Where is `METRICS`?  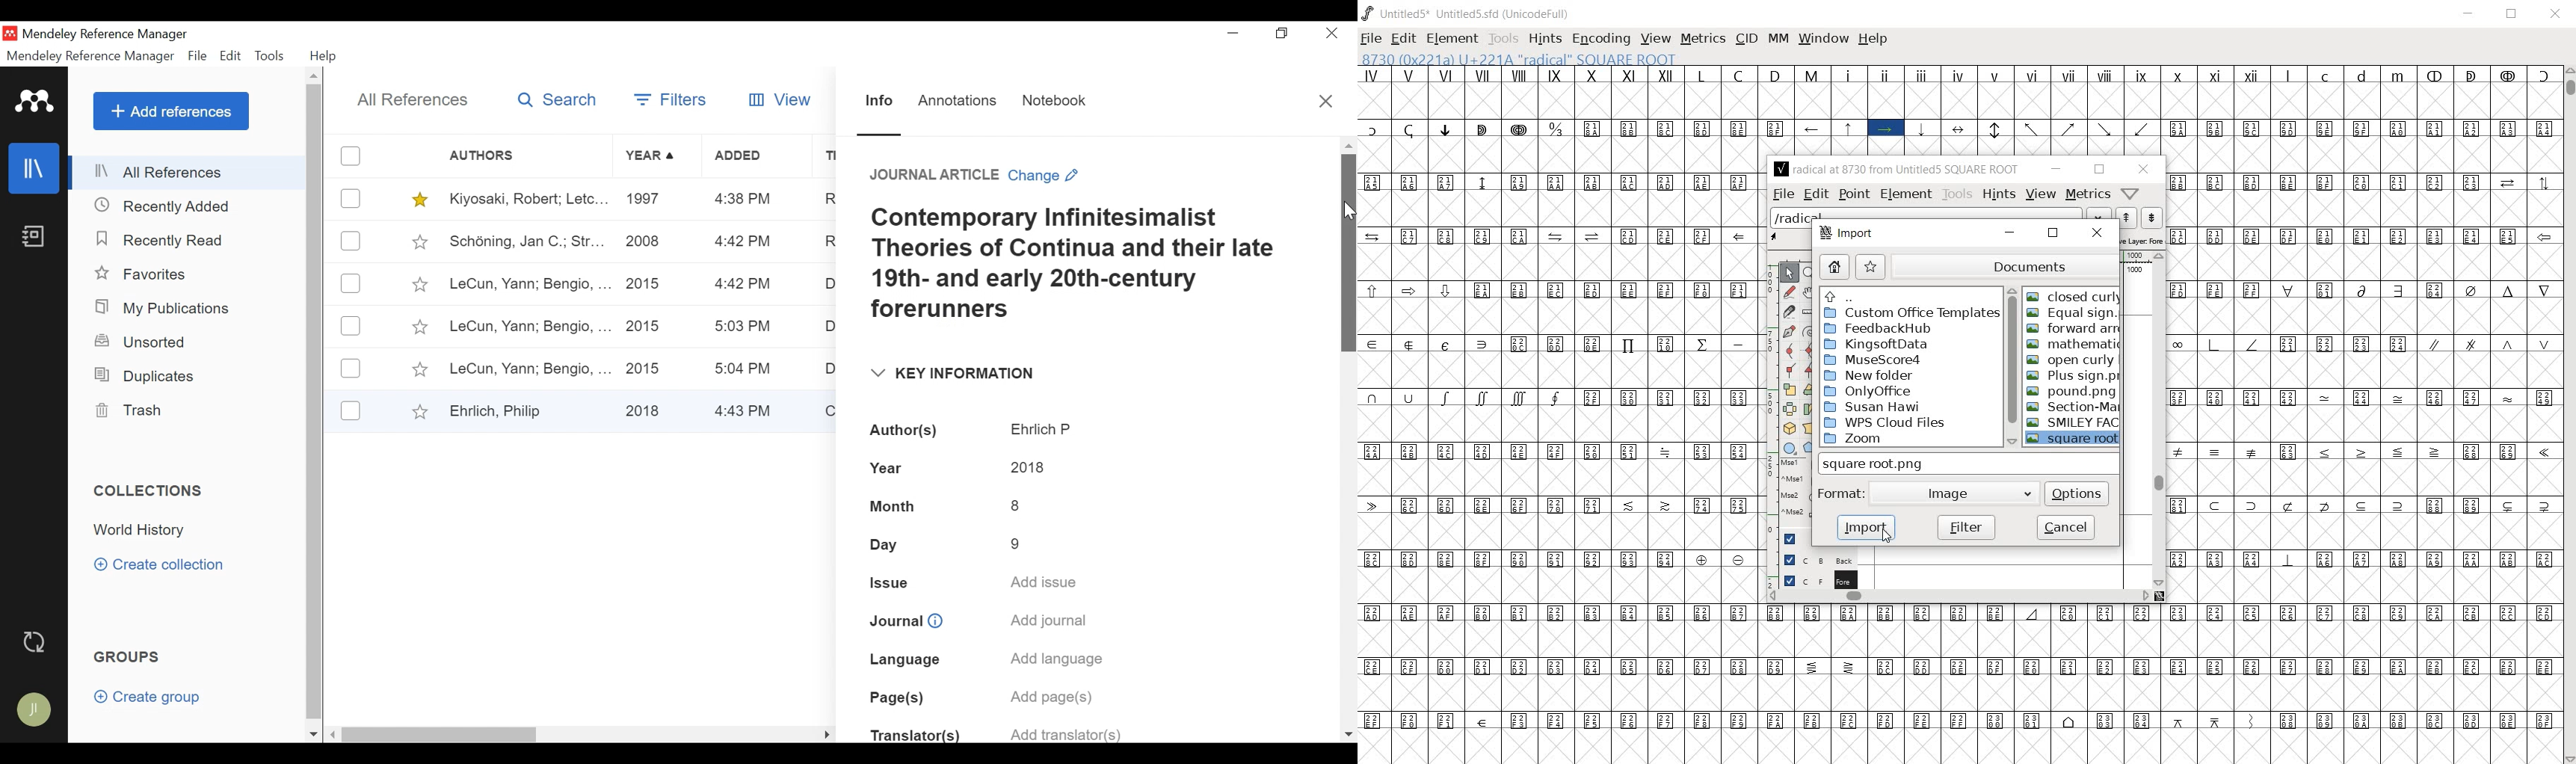
METRICS is located at coordinates (1701, 40).